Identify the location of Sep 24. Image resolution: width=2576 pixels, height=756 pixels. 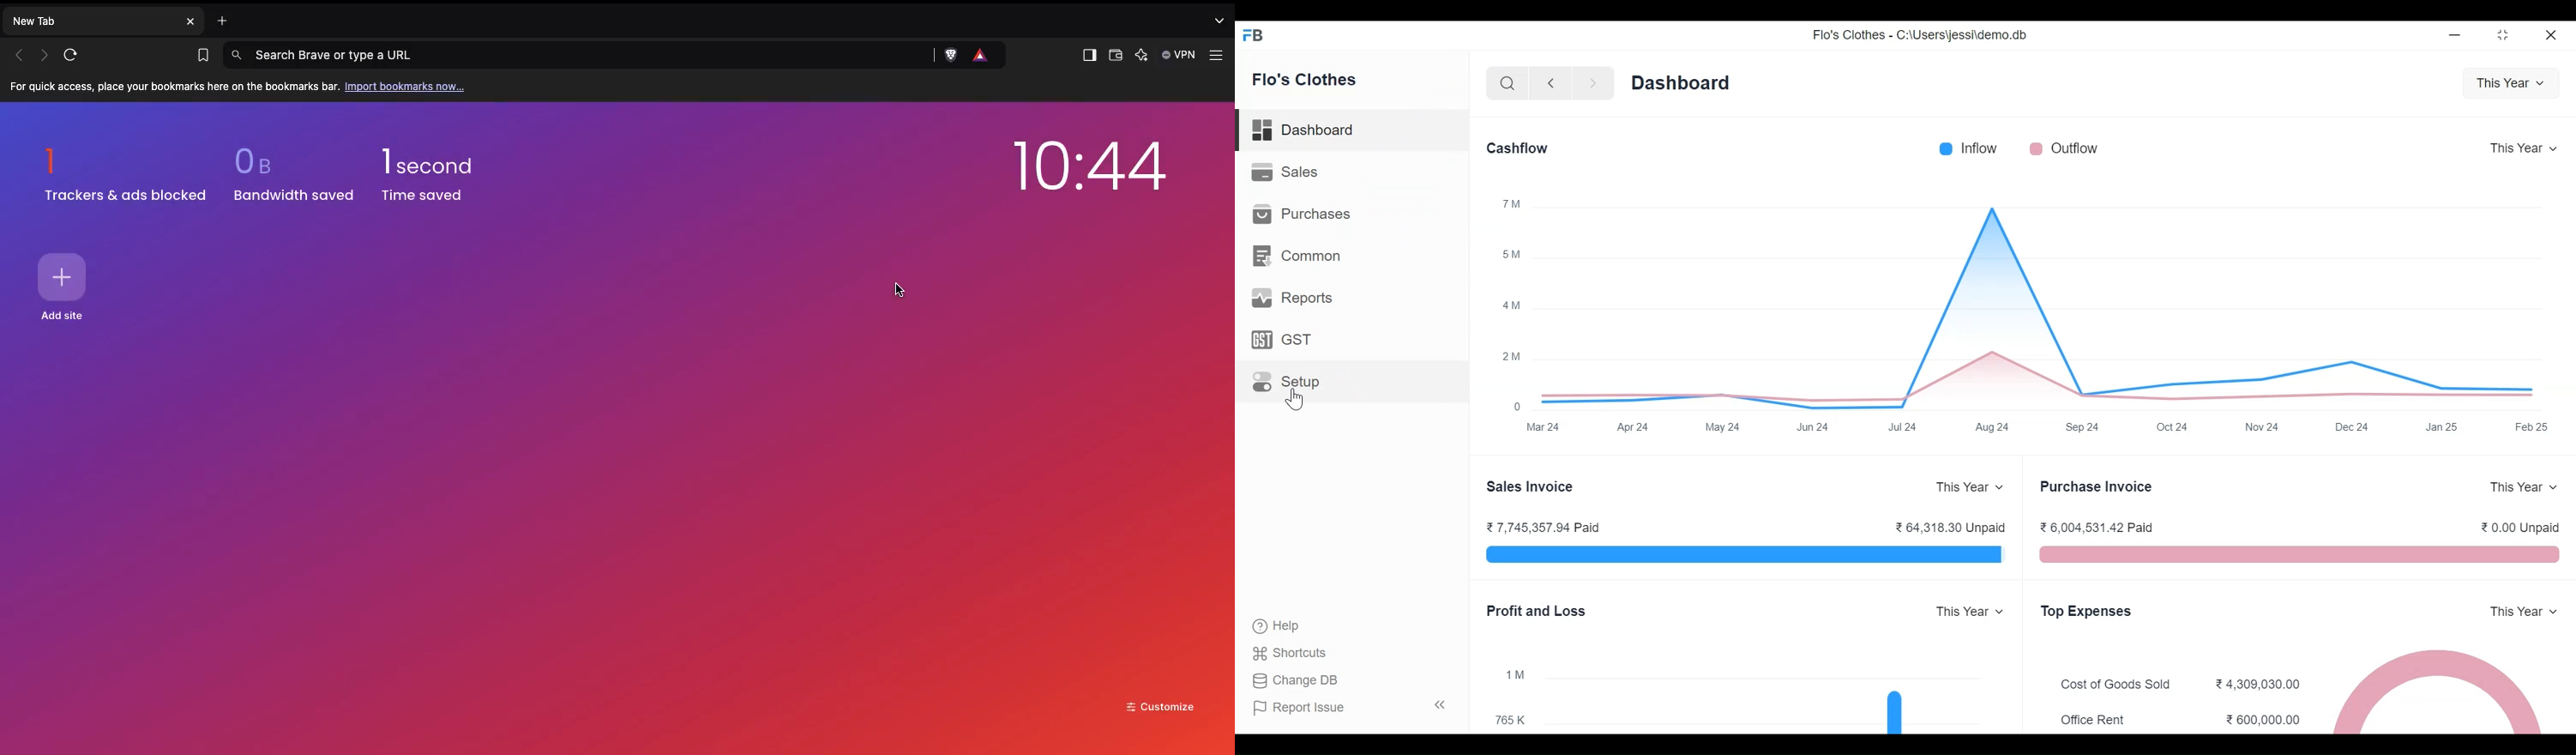
(2084, 427).